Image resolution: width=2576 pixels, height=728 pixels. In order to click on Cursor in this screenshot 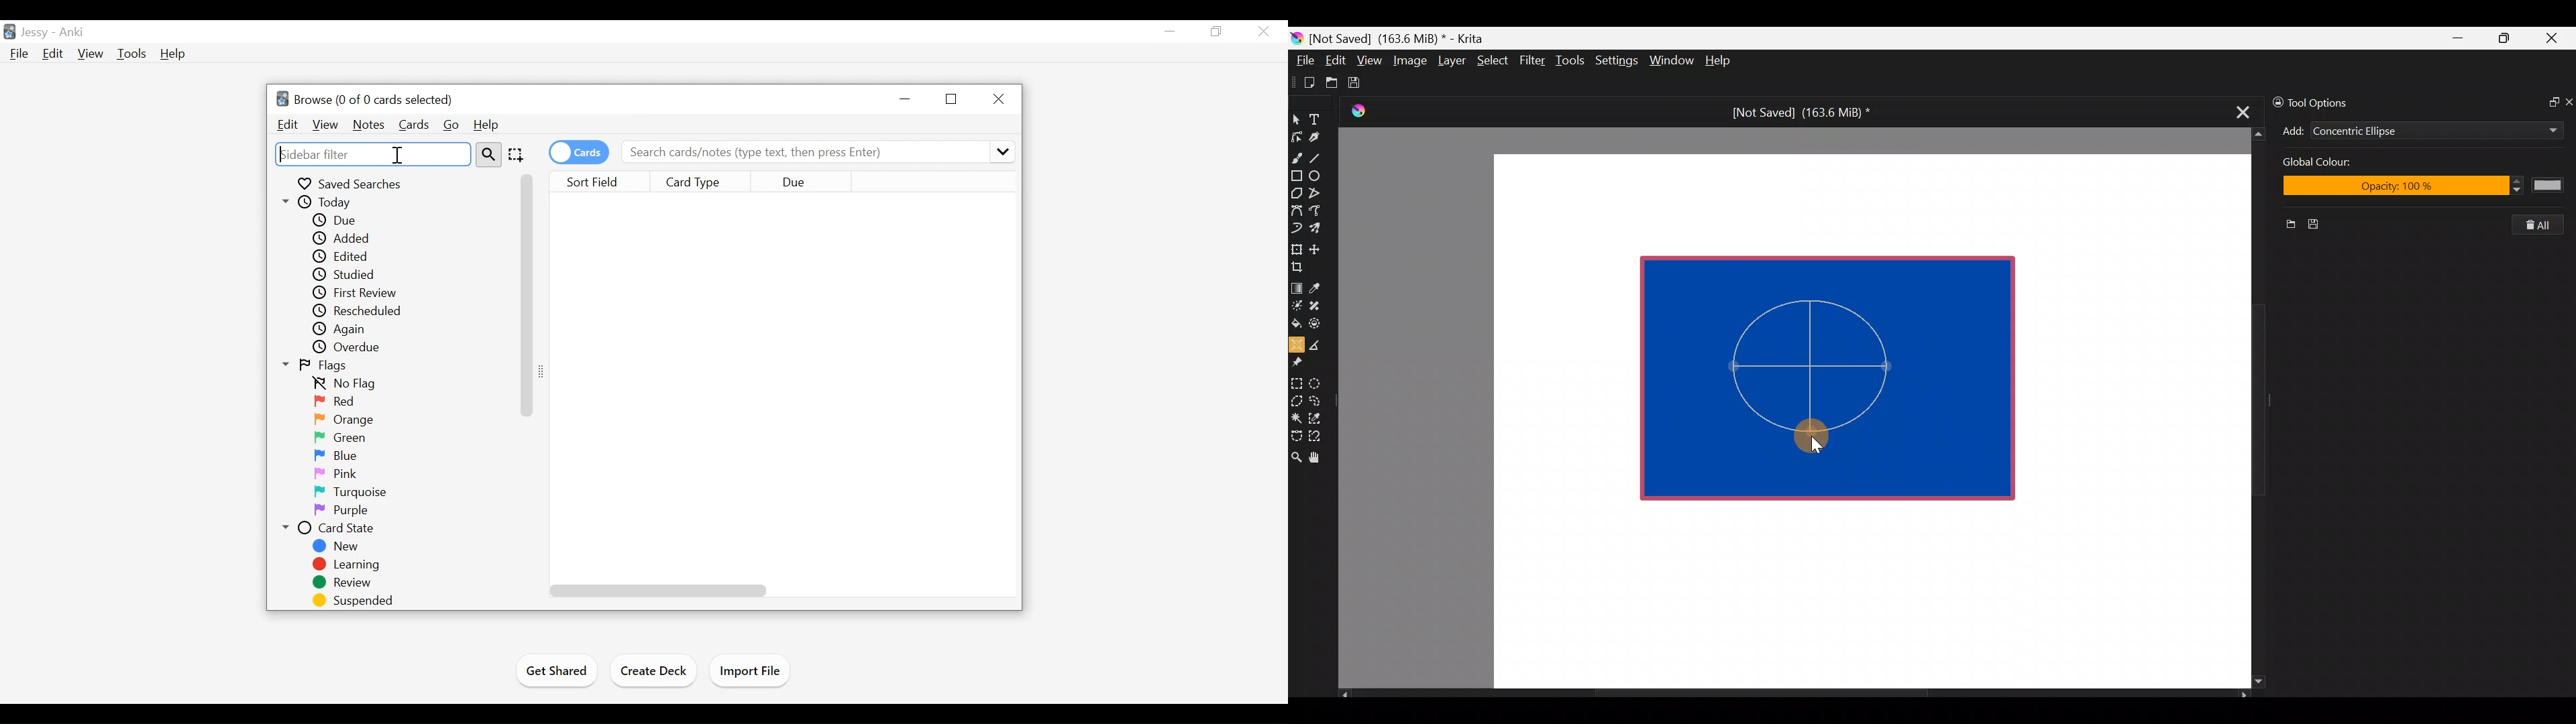, I will do `click(1821, 440)`.